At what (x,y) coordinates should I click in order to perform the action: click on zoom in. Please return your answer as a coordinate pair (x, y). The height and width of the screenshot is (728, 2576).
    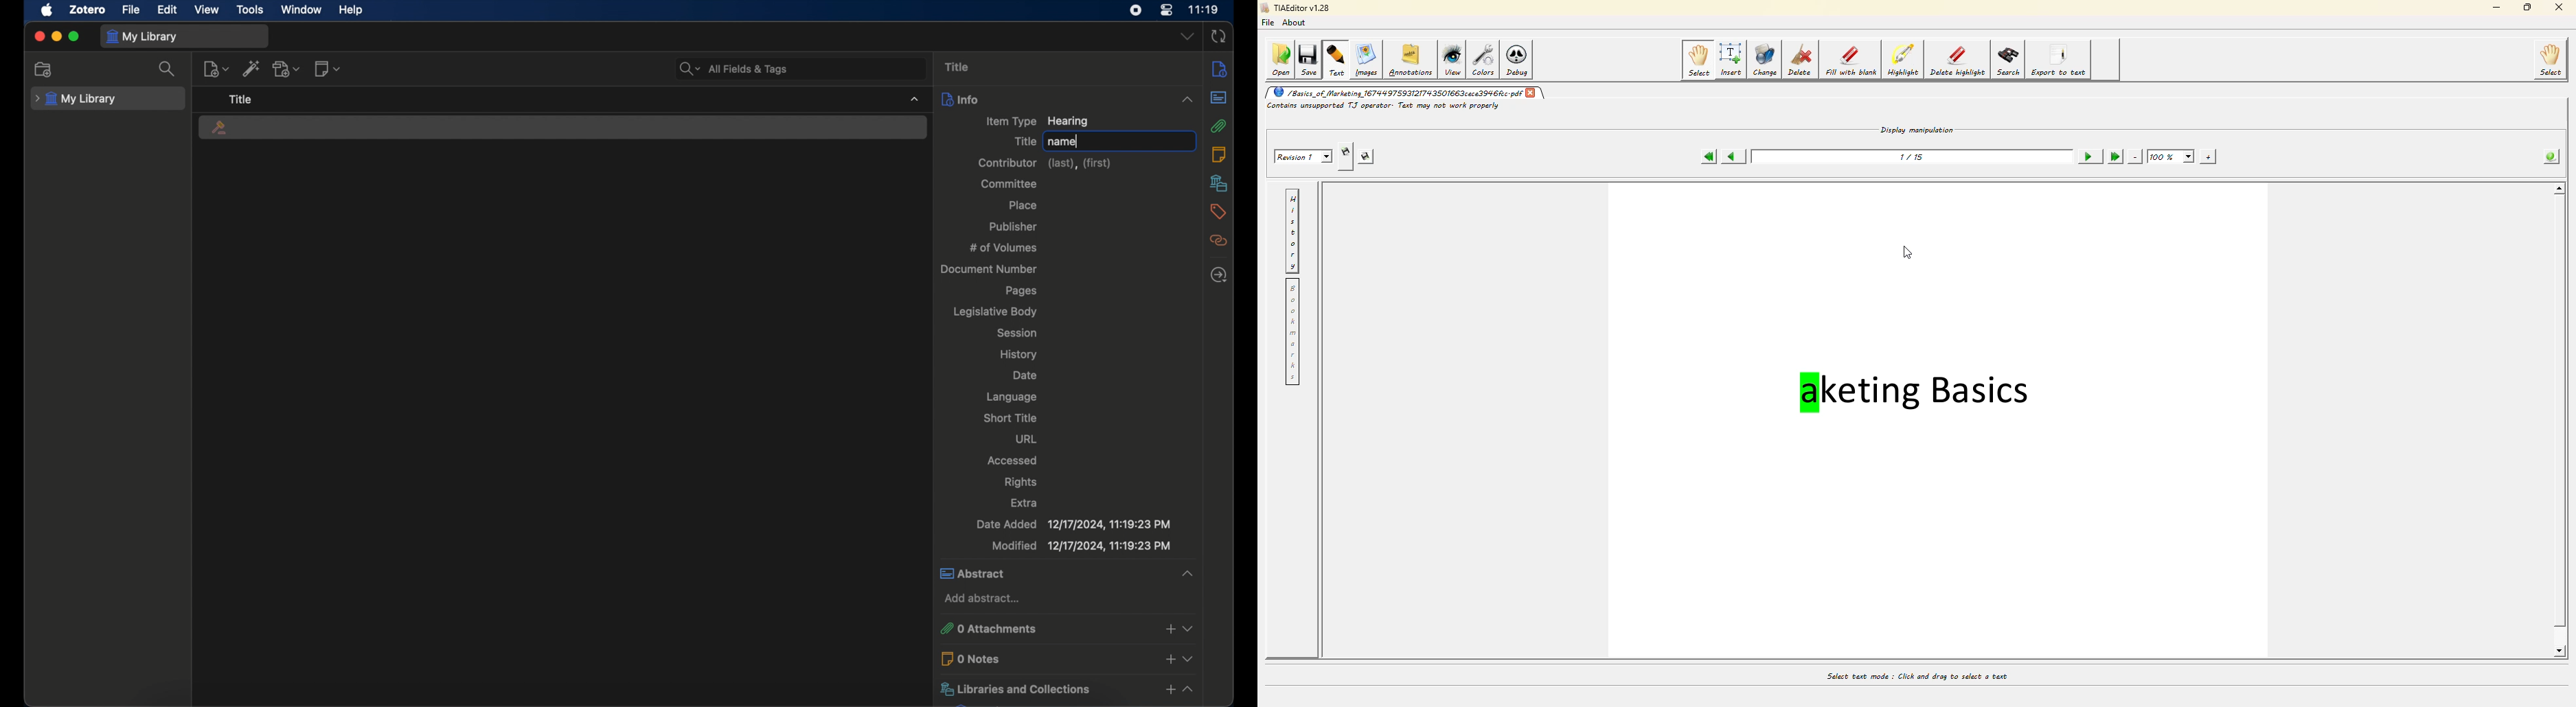
    Looking at the image, I should click on (2207, 157).